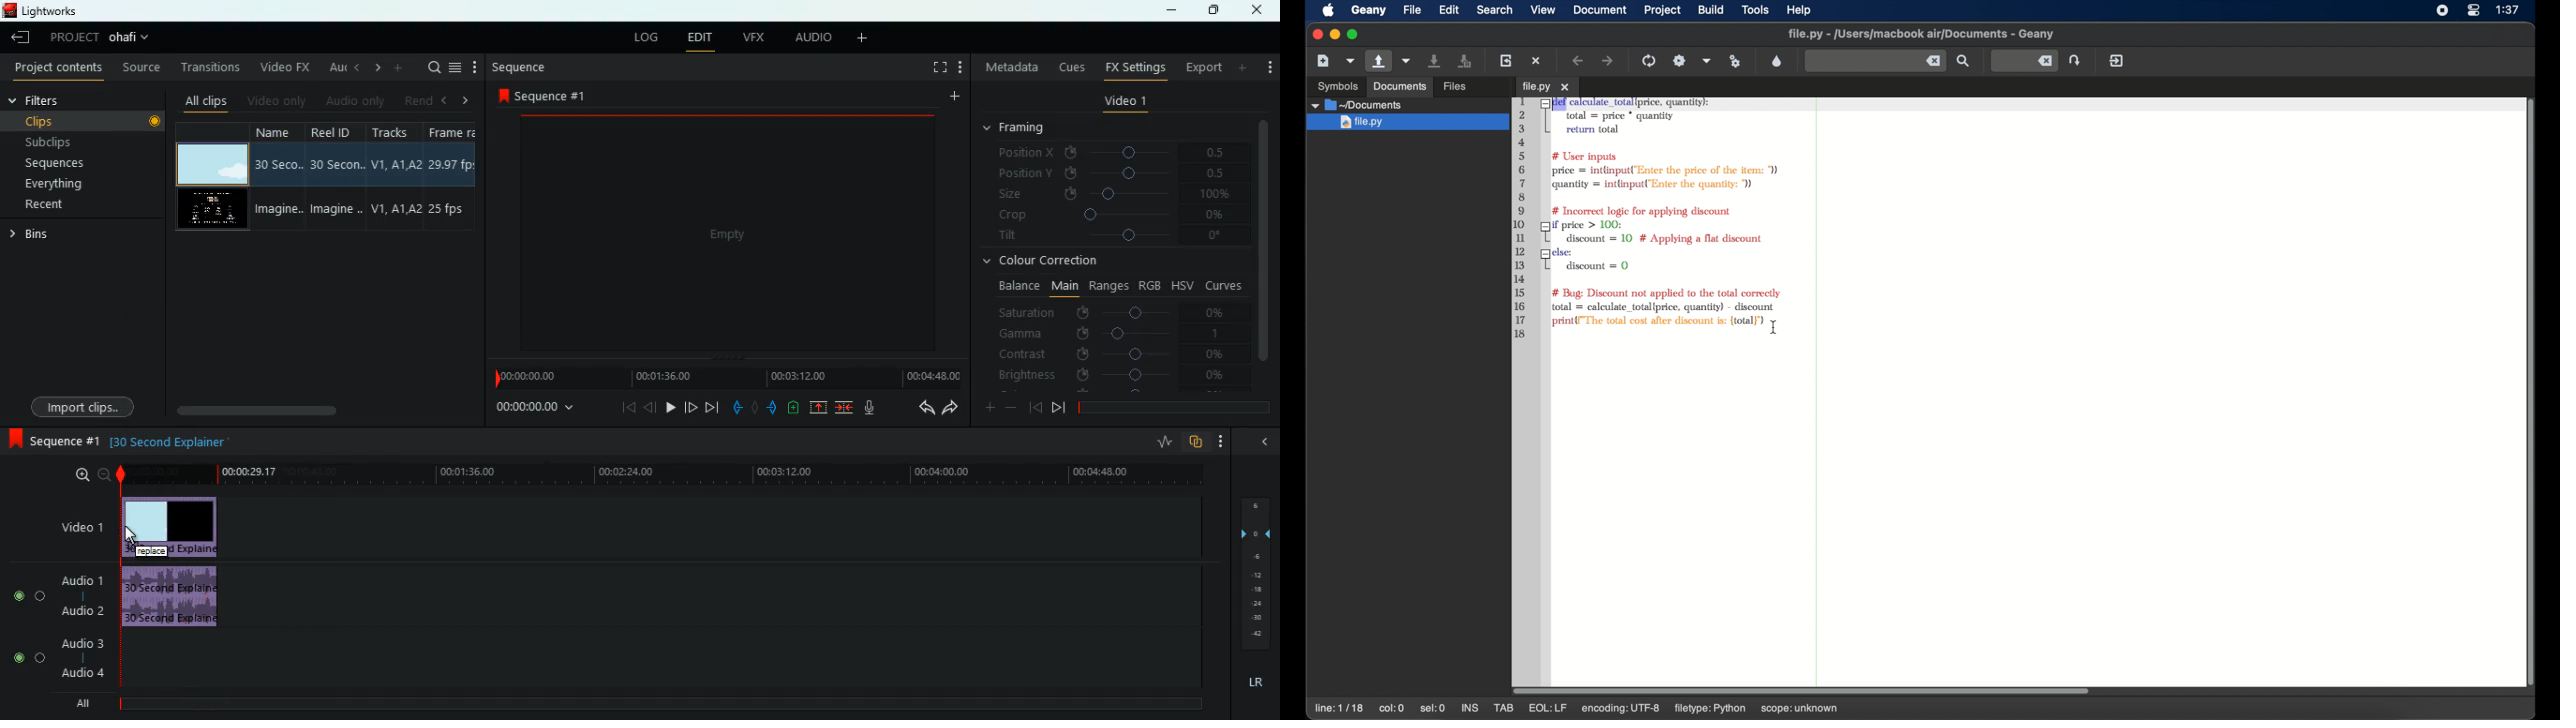  I want to click on forward, so click(712, 408).